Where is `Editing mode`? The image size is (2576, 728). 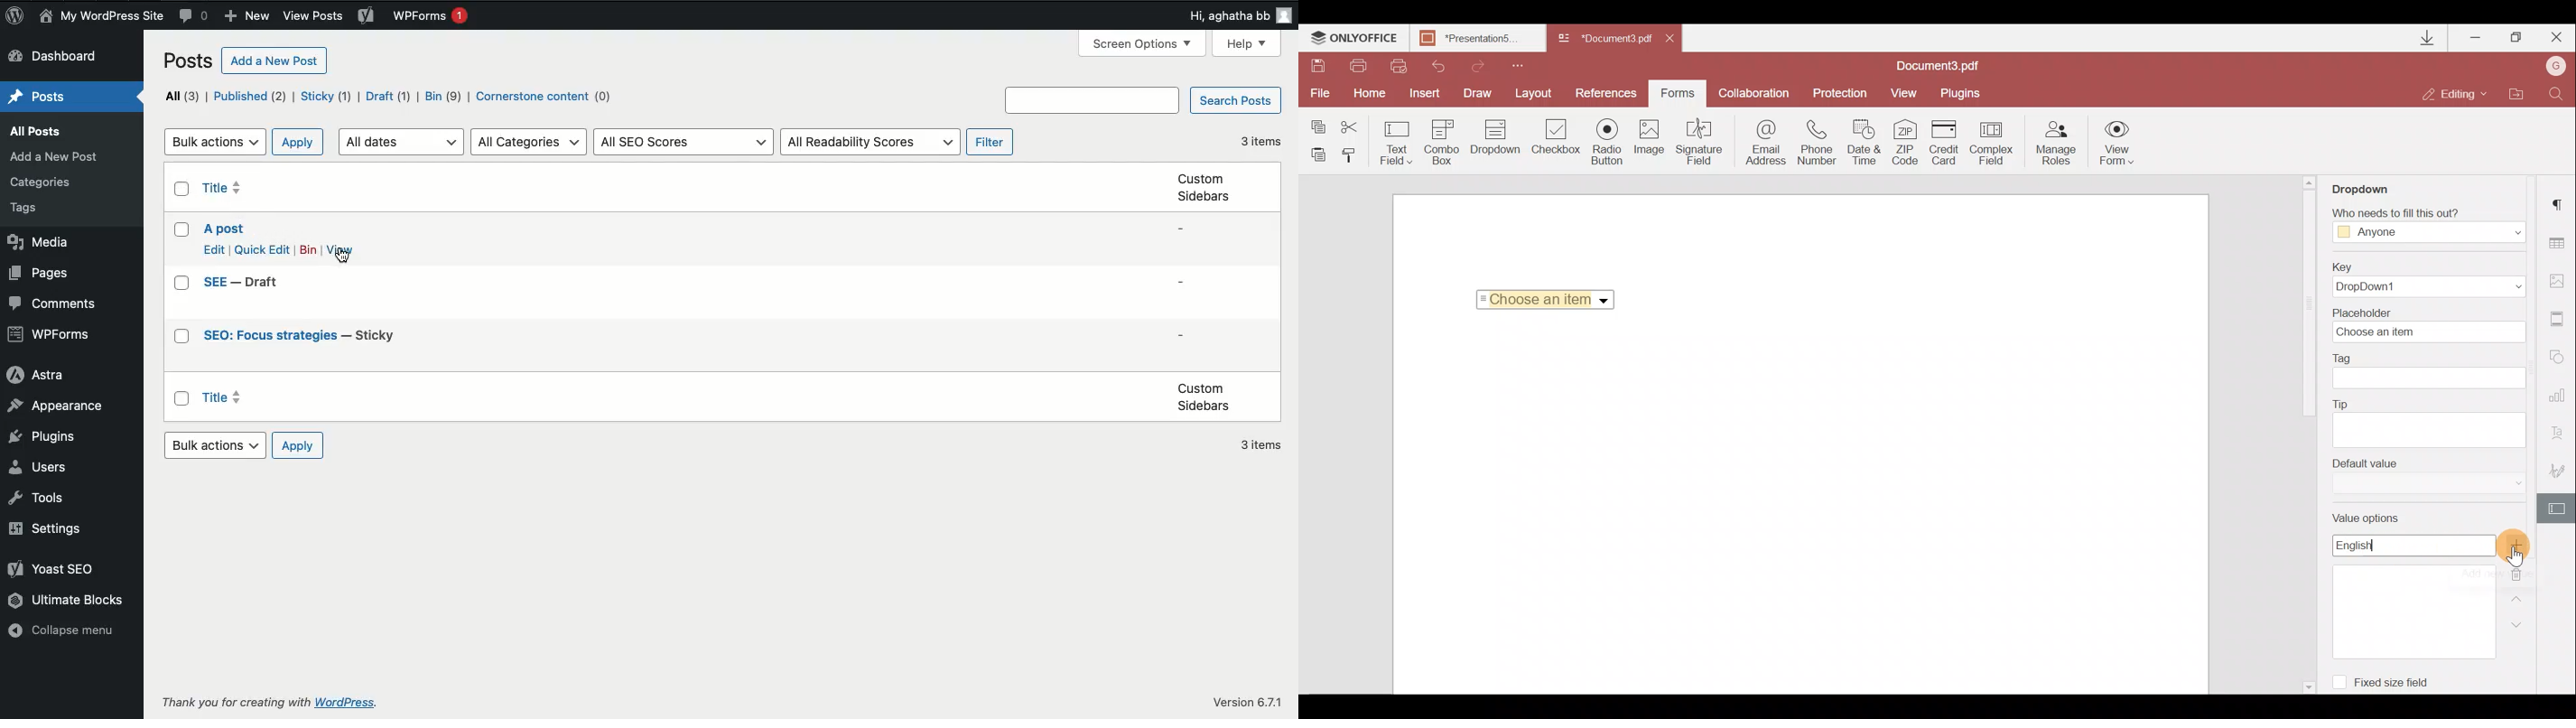 Editing mode is located at coordinates (2455, 93).